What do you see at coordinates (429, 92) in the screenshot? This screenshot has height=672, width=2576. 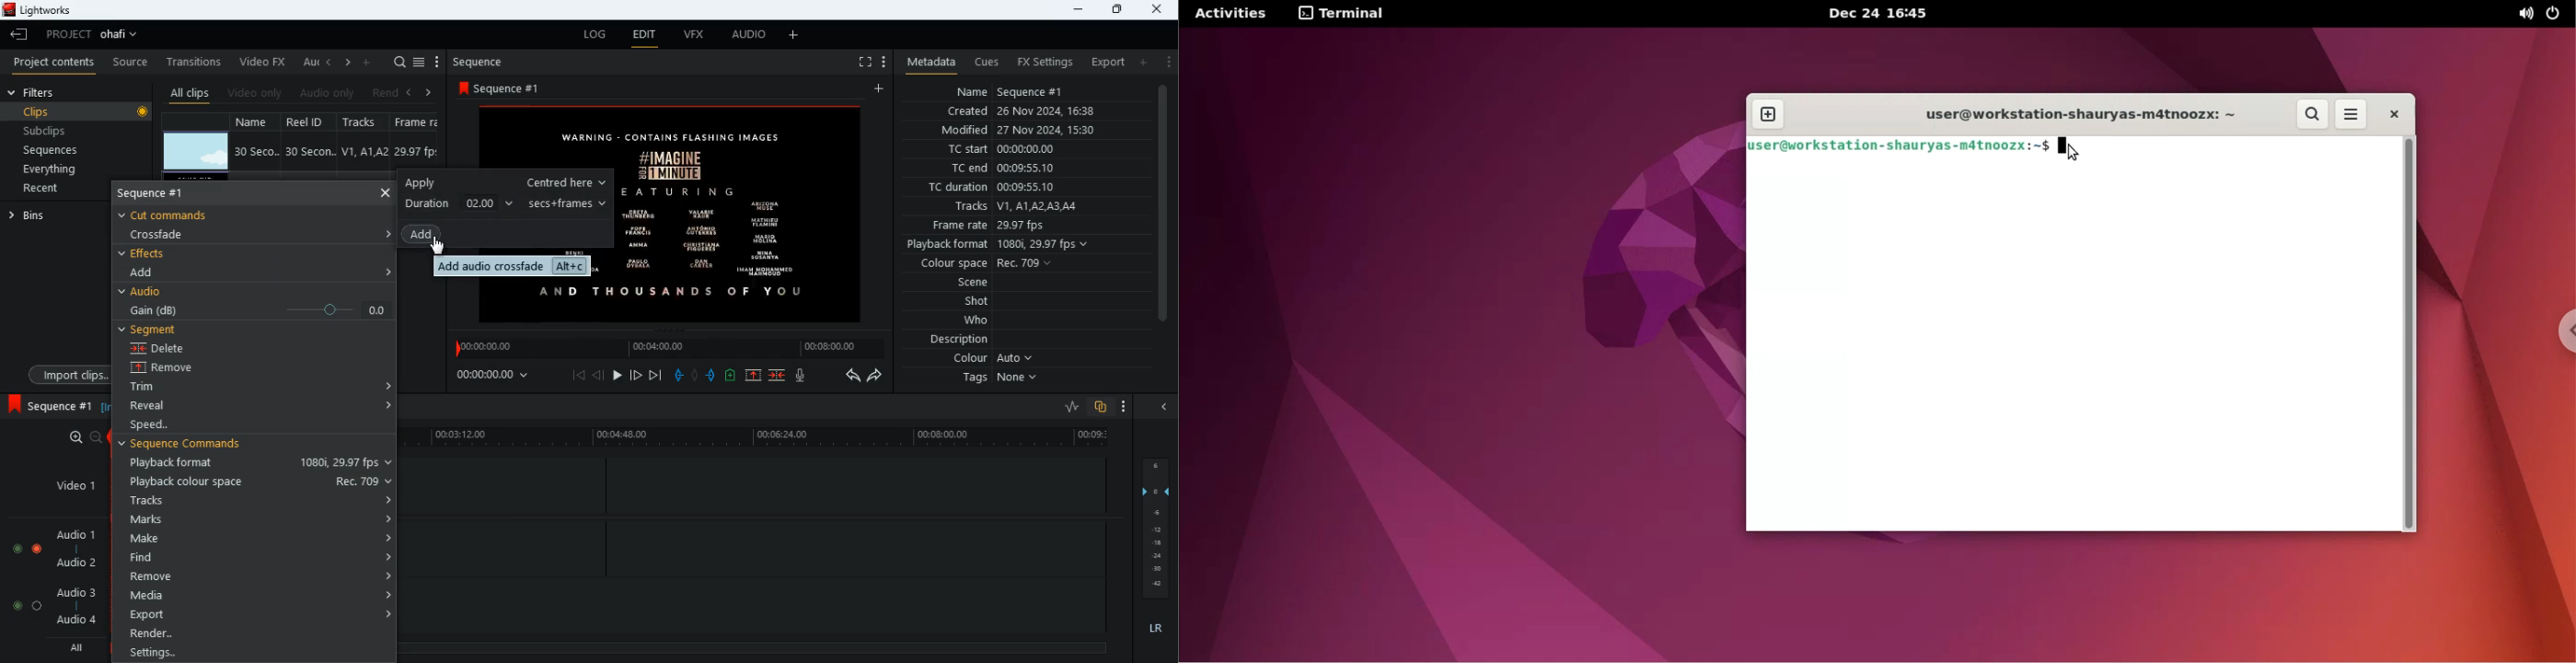 I see `right` at bounding box center [429, 92].